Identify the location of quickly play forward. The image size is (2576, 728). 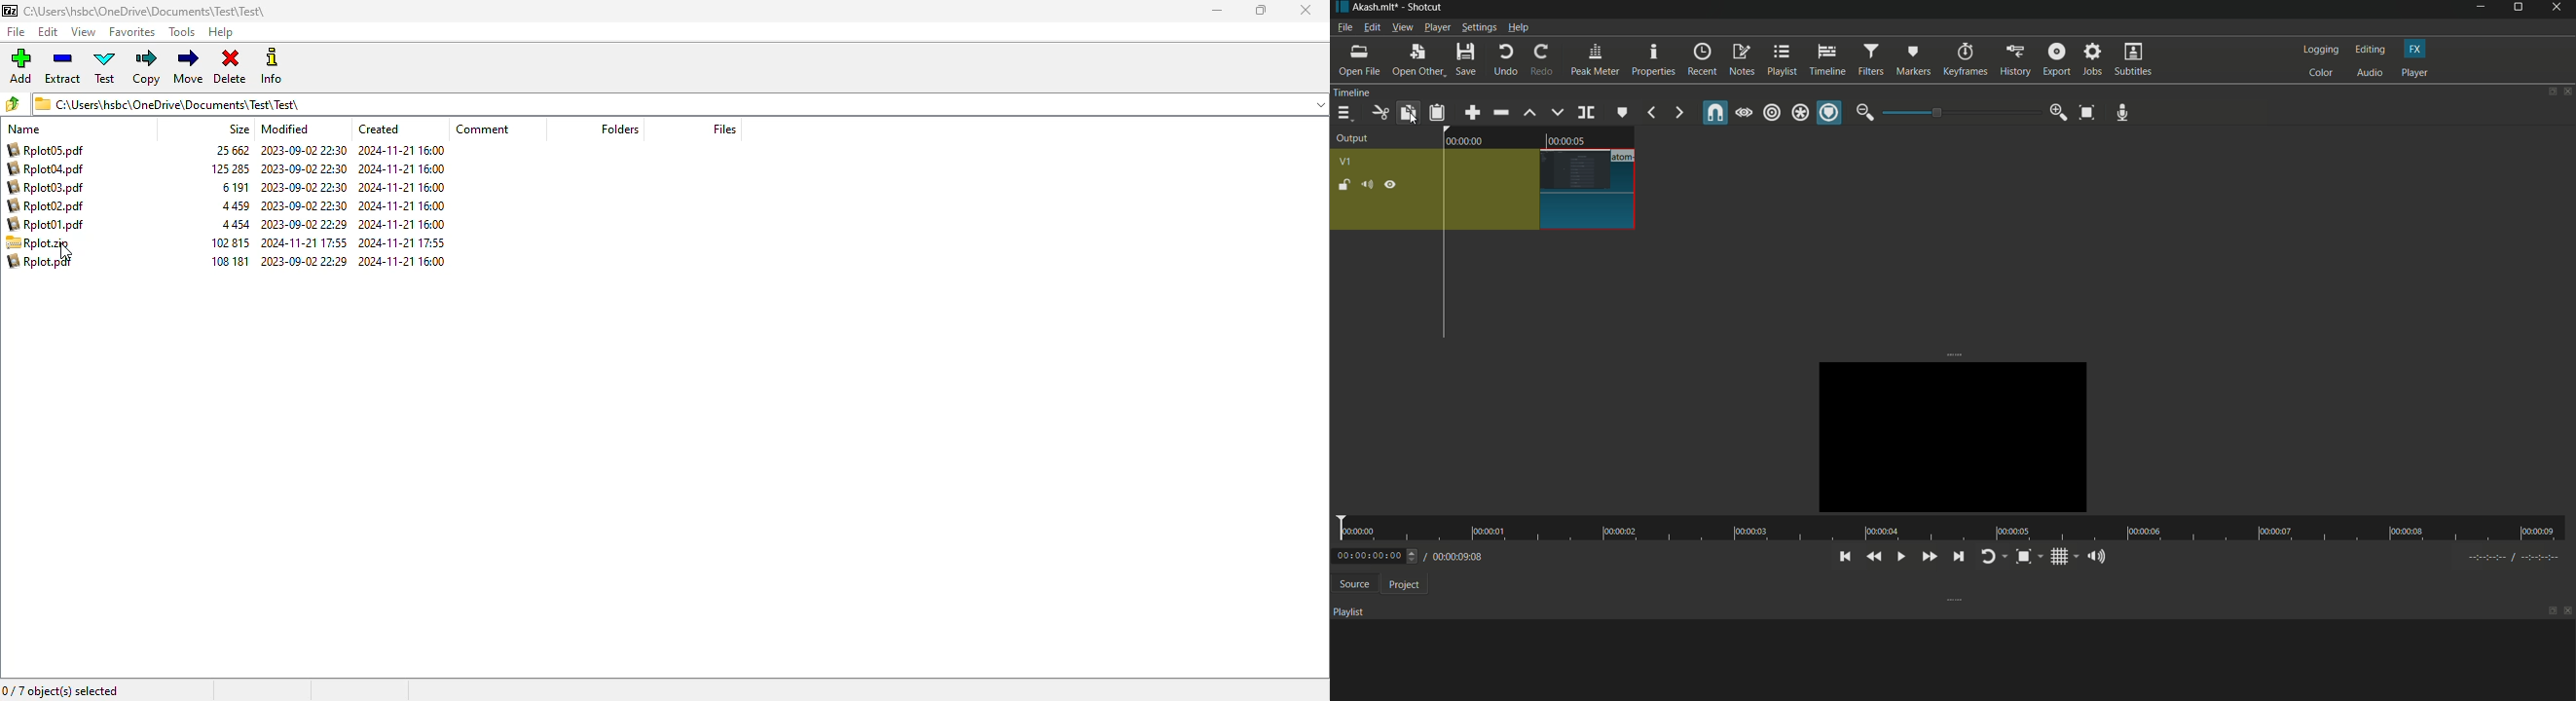
(1927, 557).